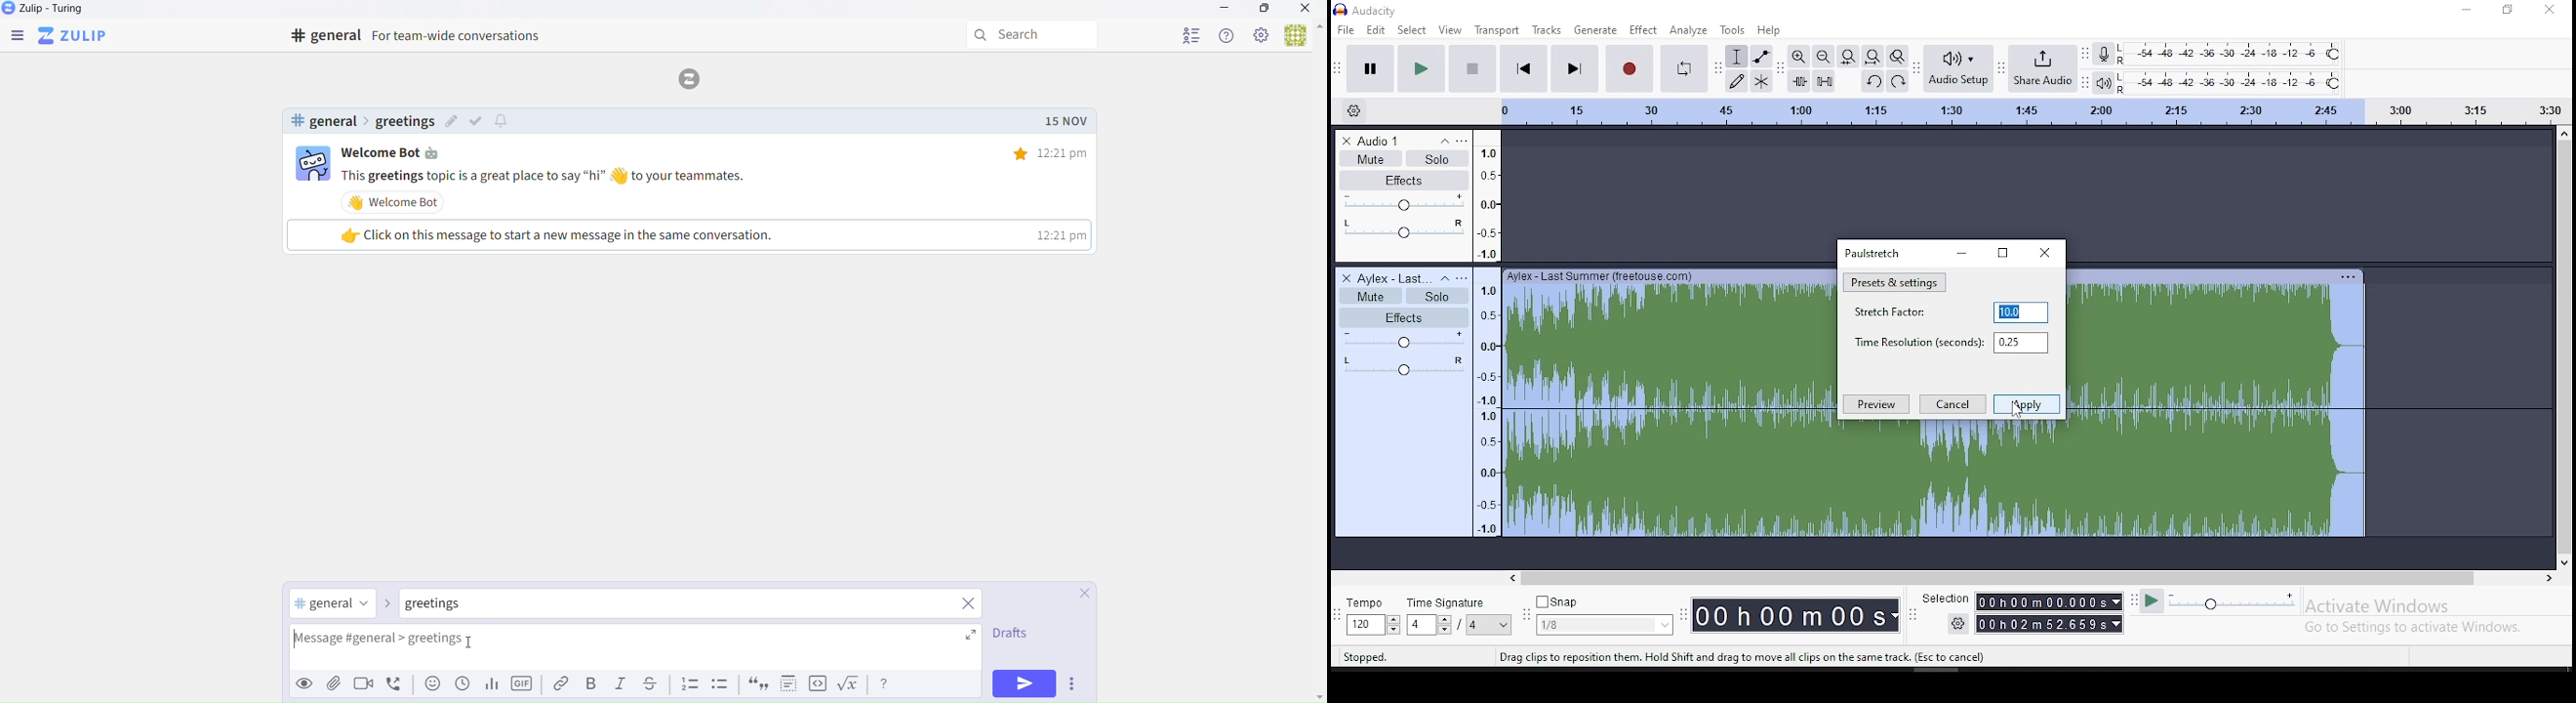 The height and width of the screenshot is (728, 2576). I want to click on trim audio outside selection, so click(1797, 80).